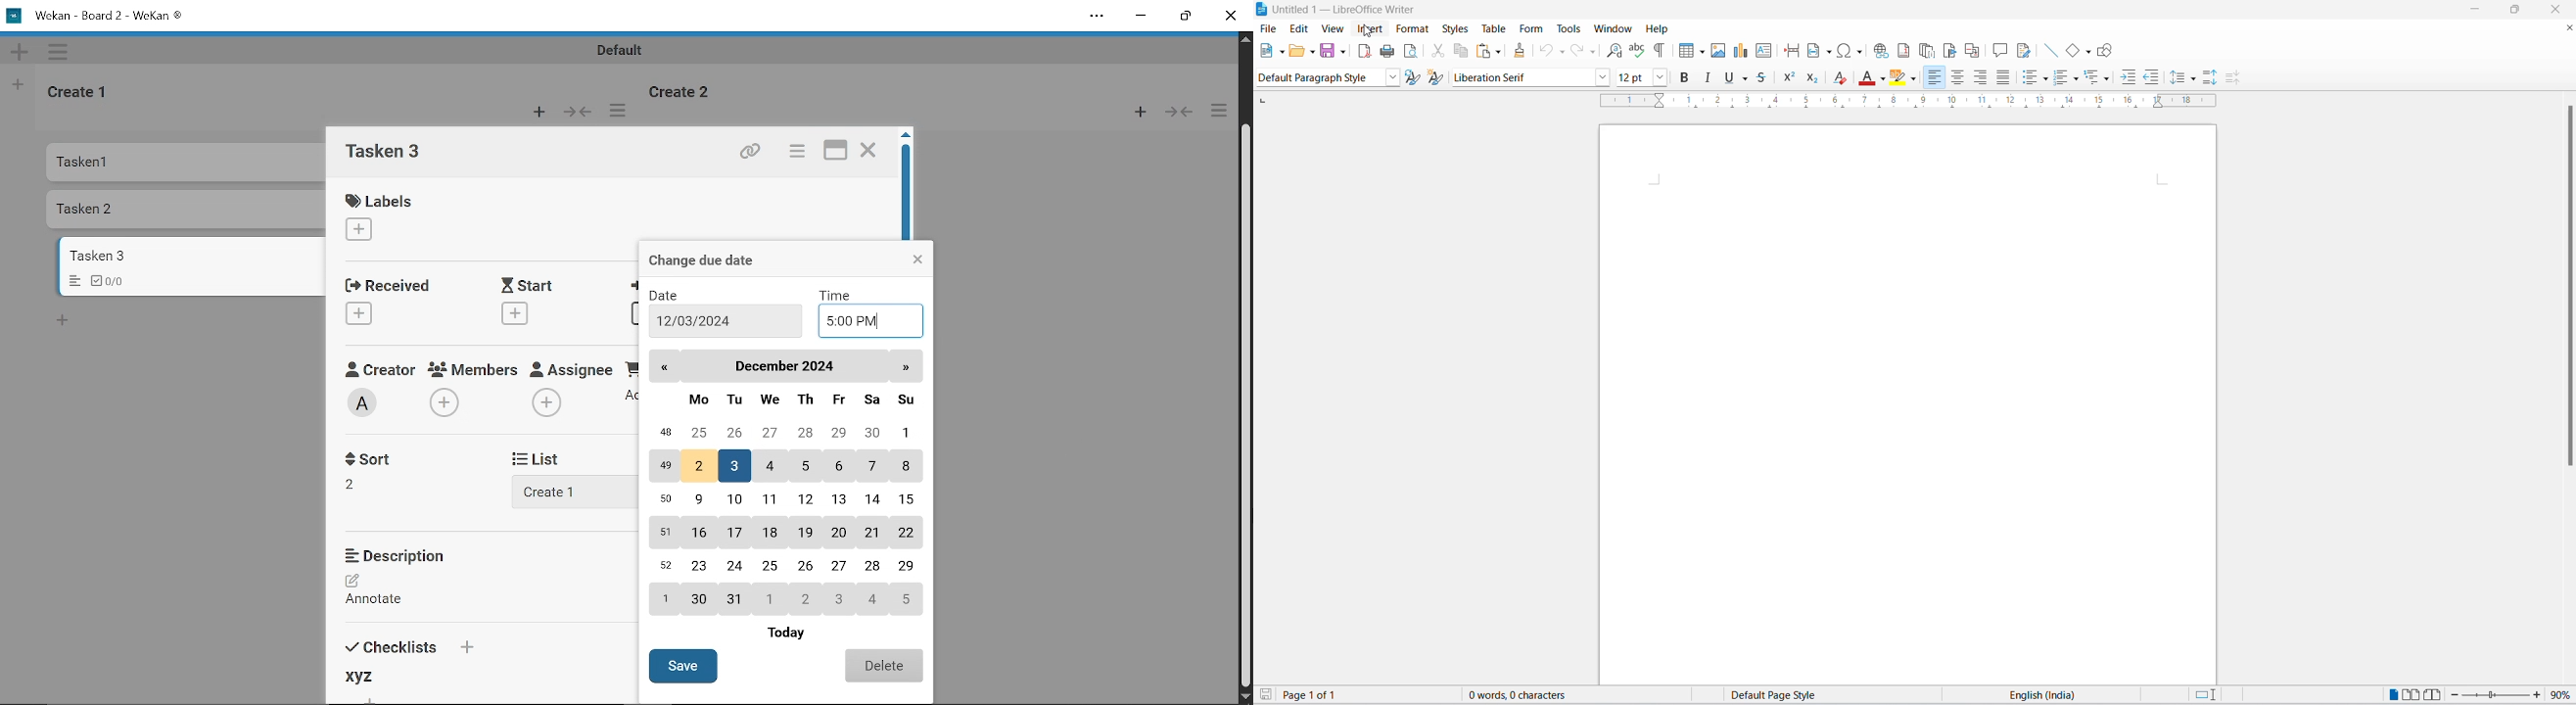 The image size is (2576, 728). What do you see at coordinates (1740, 53) in the screenshot?
I see `insert chat` at bounding box center [1740, 53].